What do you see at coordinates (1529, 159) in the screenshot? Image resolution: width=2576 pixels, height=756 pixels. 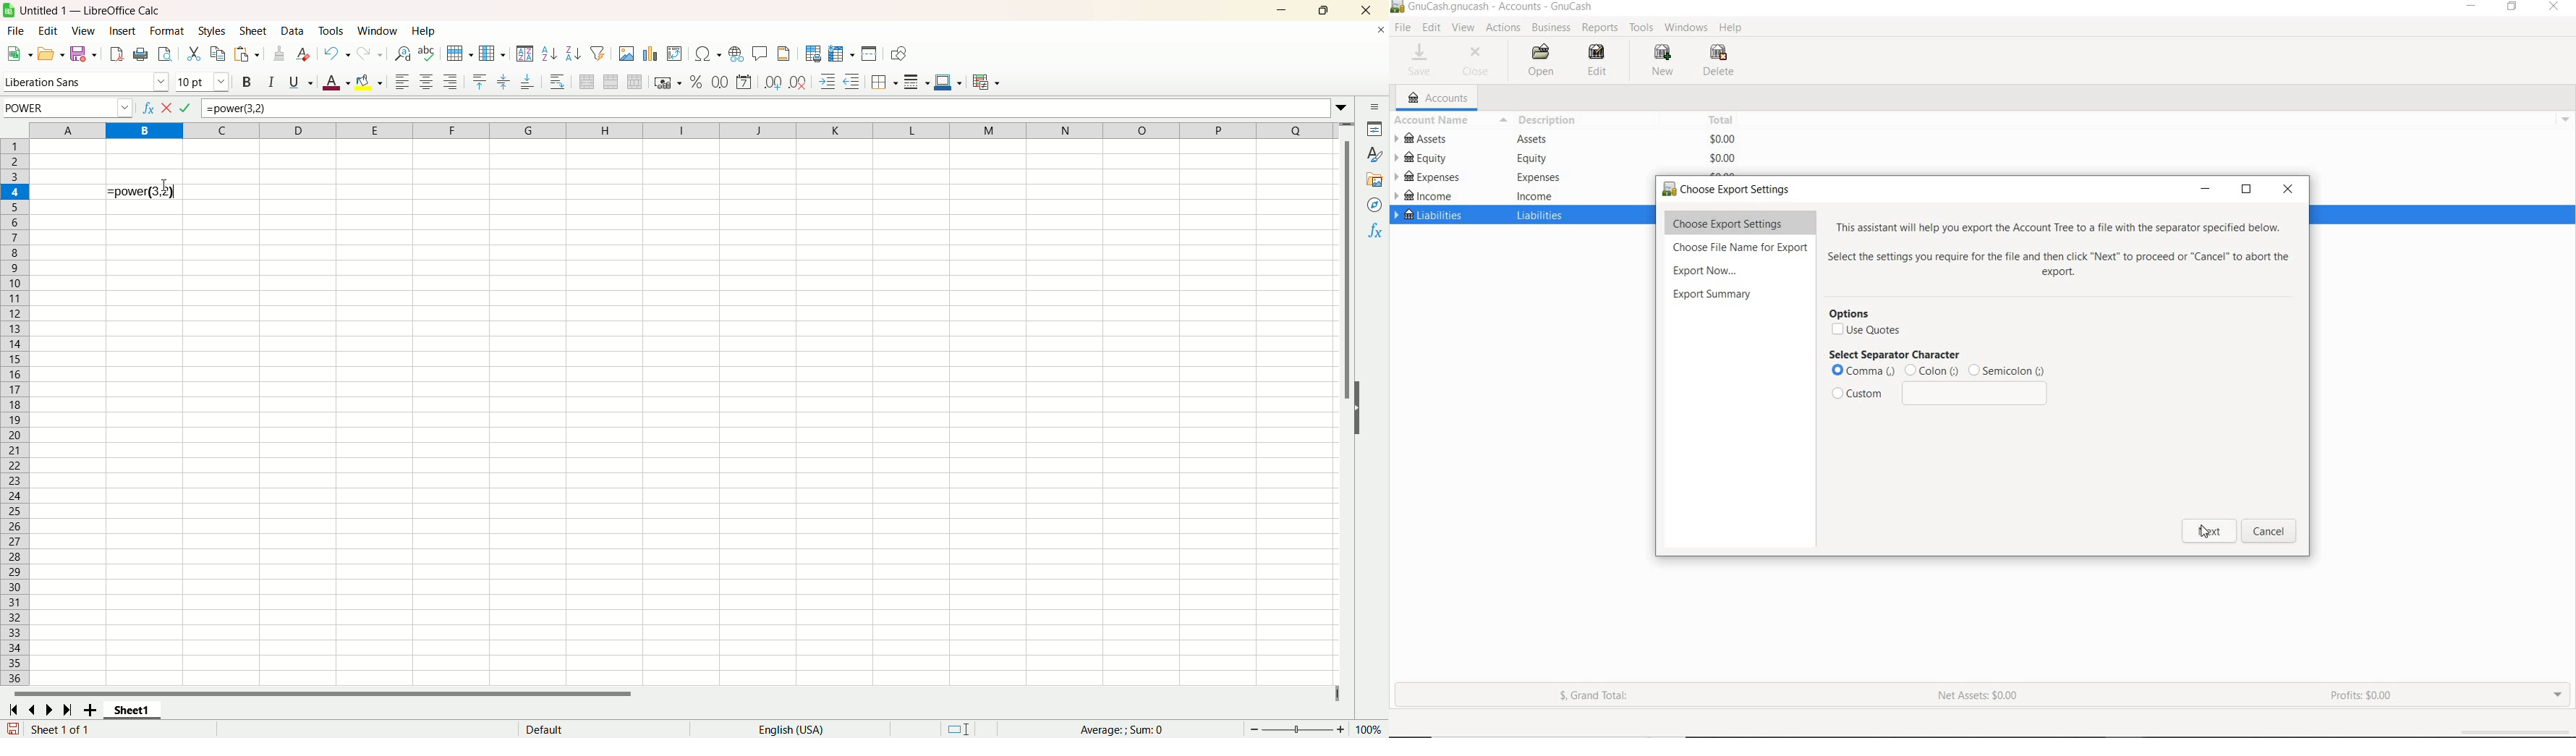 I see `equity` at bounding box center [1529, 159].